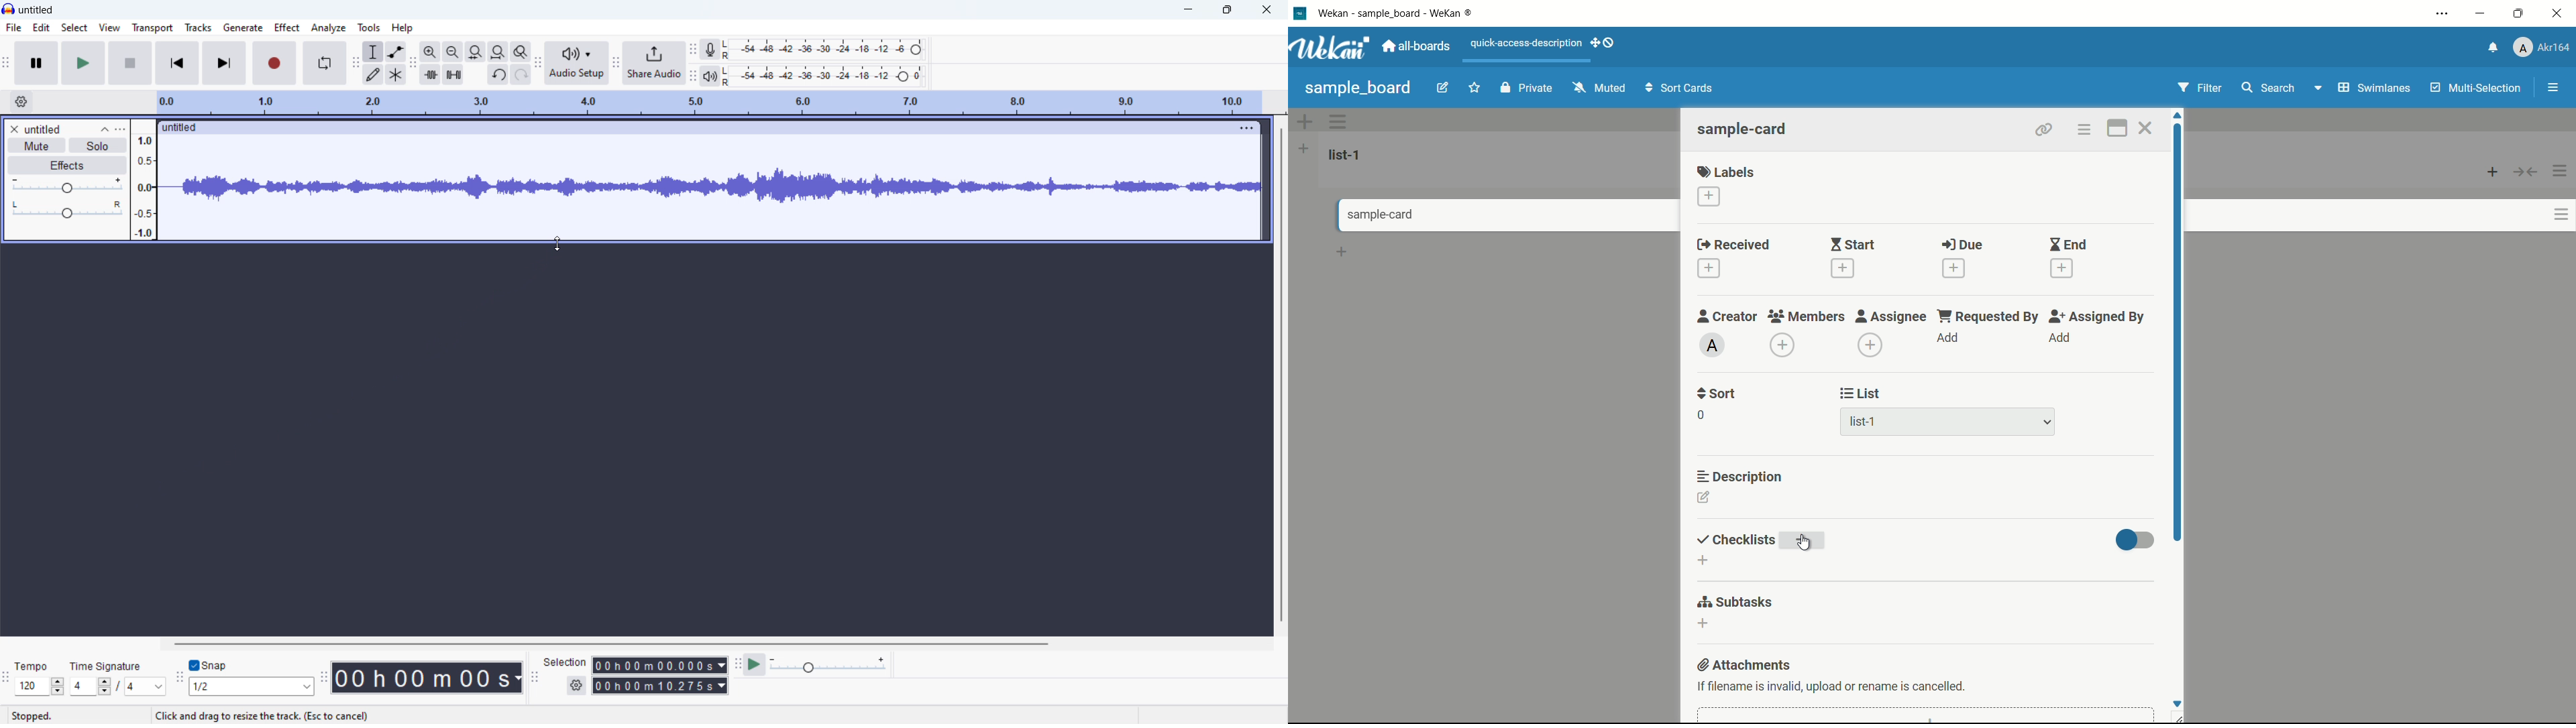 The height and width of the screenshot is (728, 2576). Describe the element at coordinates (1245, 128) in the screenshot. I see `track options` at that location.